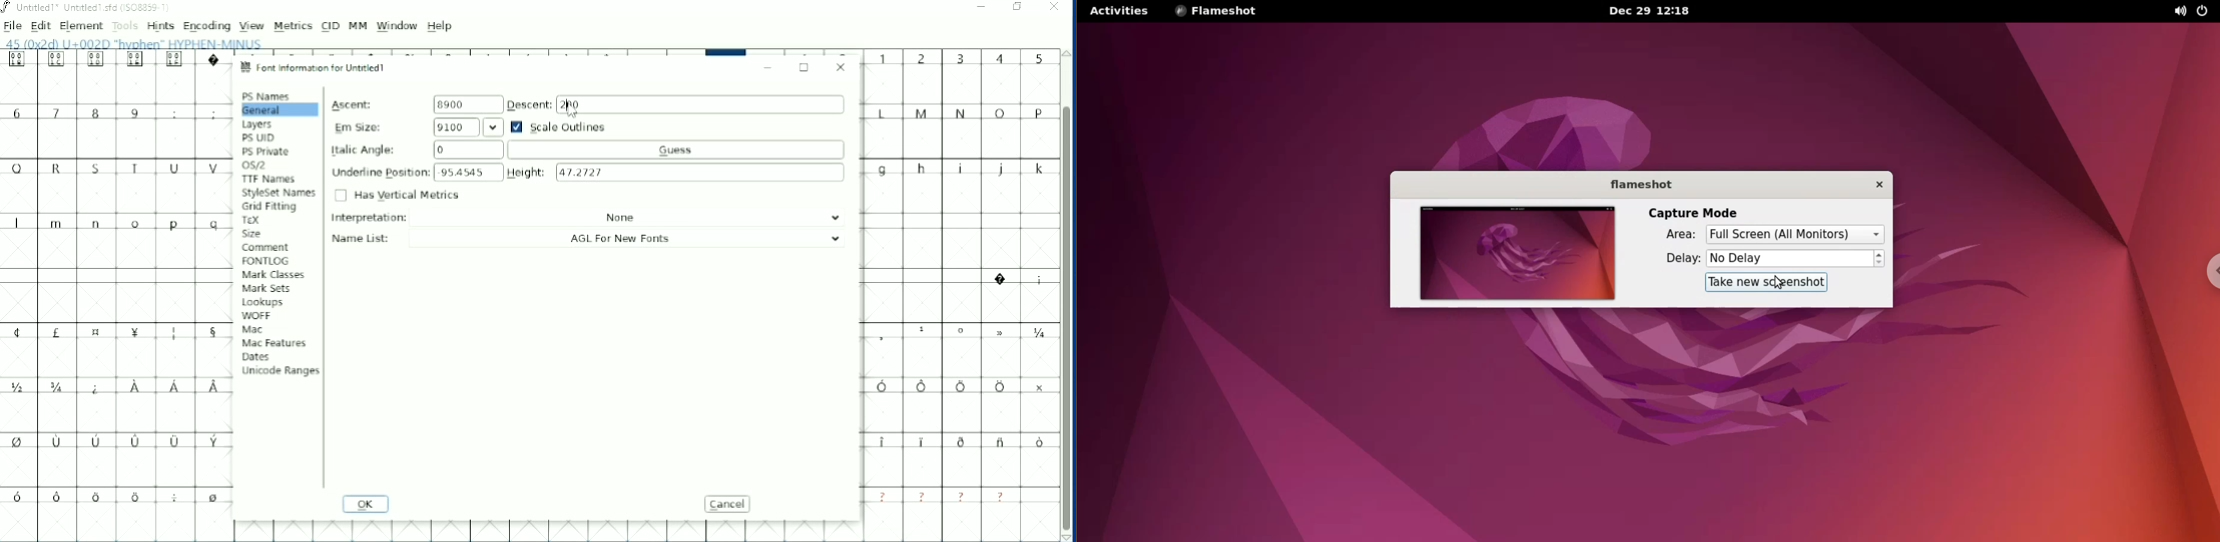  I want to click on Font information, so click(317, 67).